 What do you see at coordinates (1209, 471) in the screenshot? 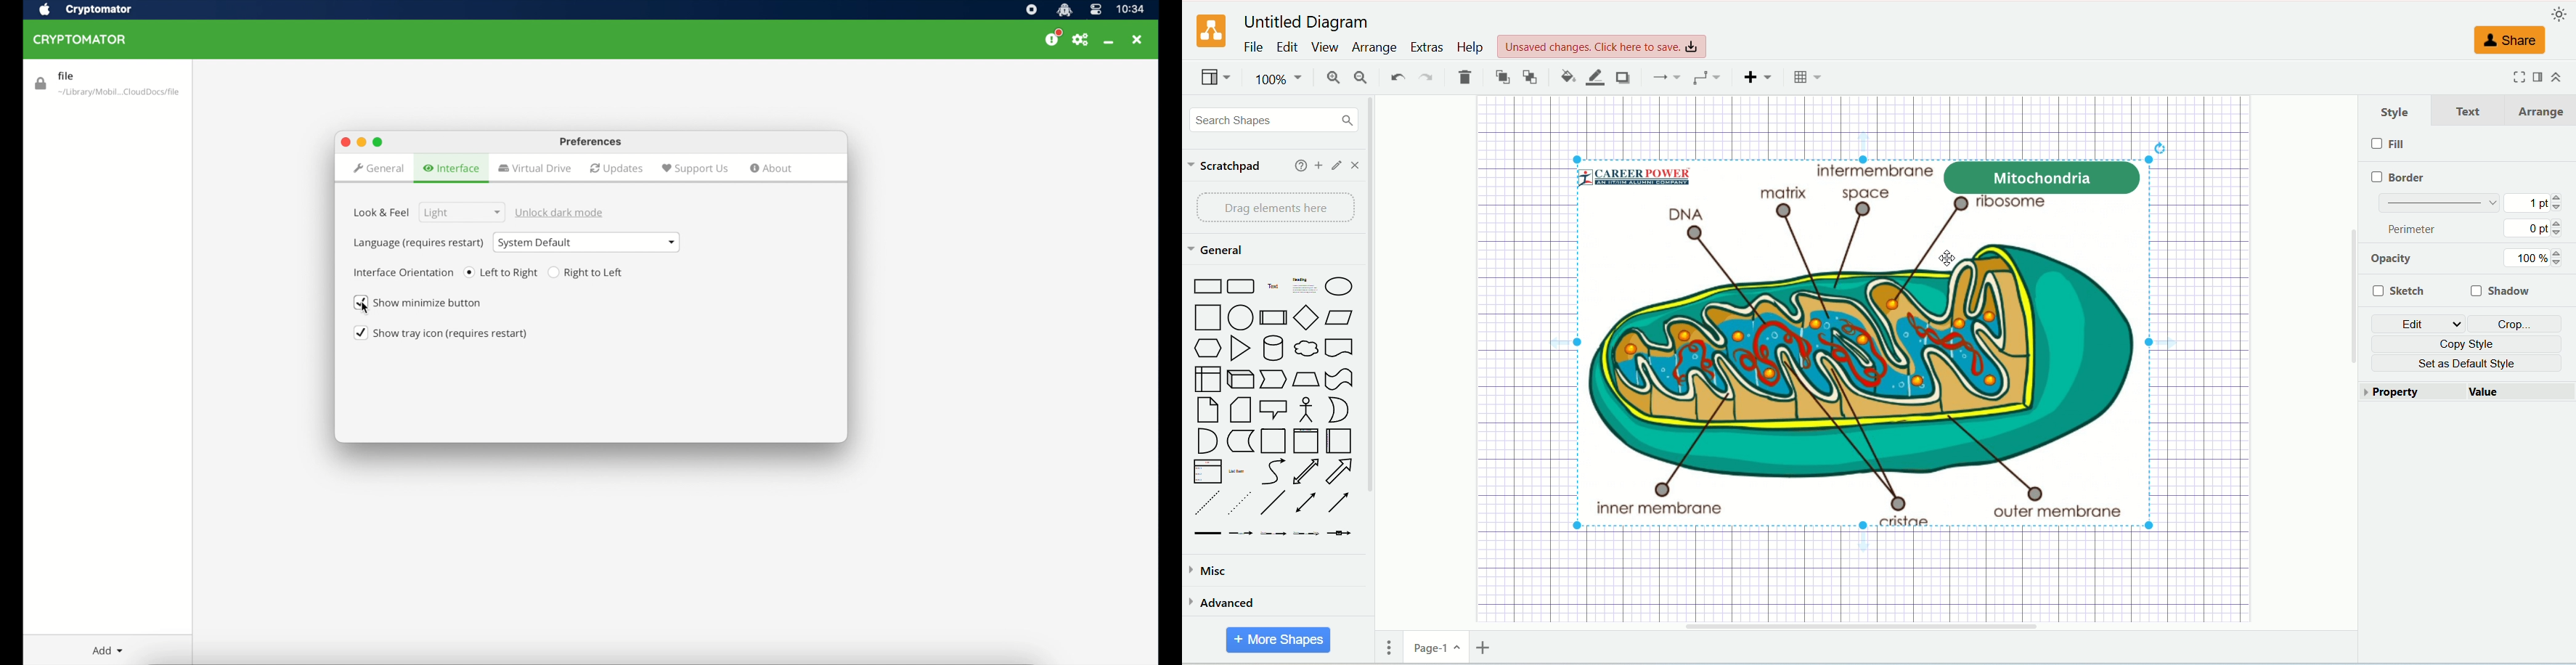
I see `Item List` at bounding box center [1209, 471].